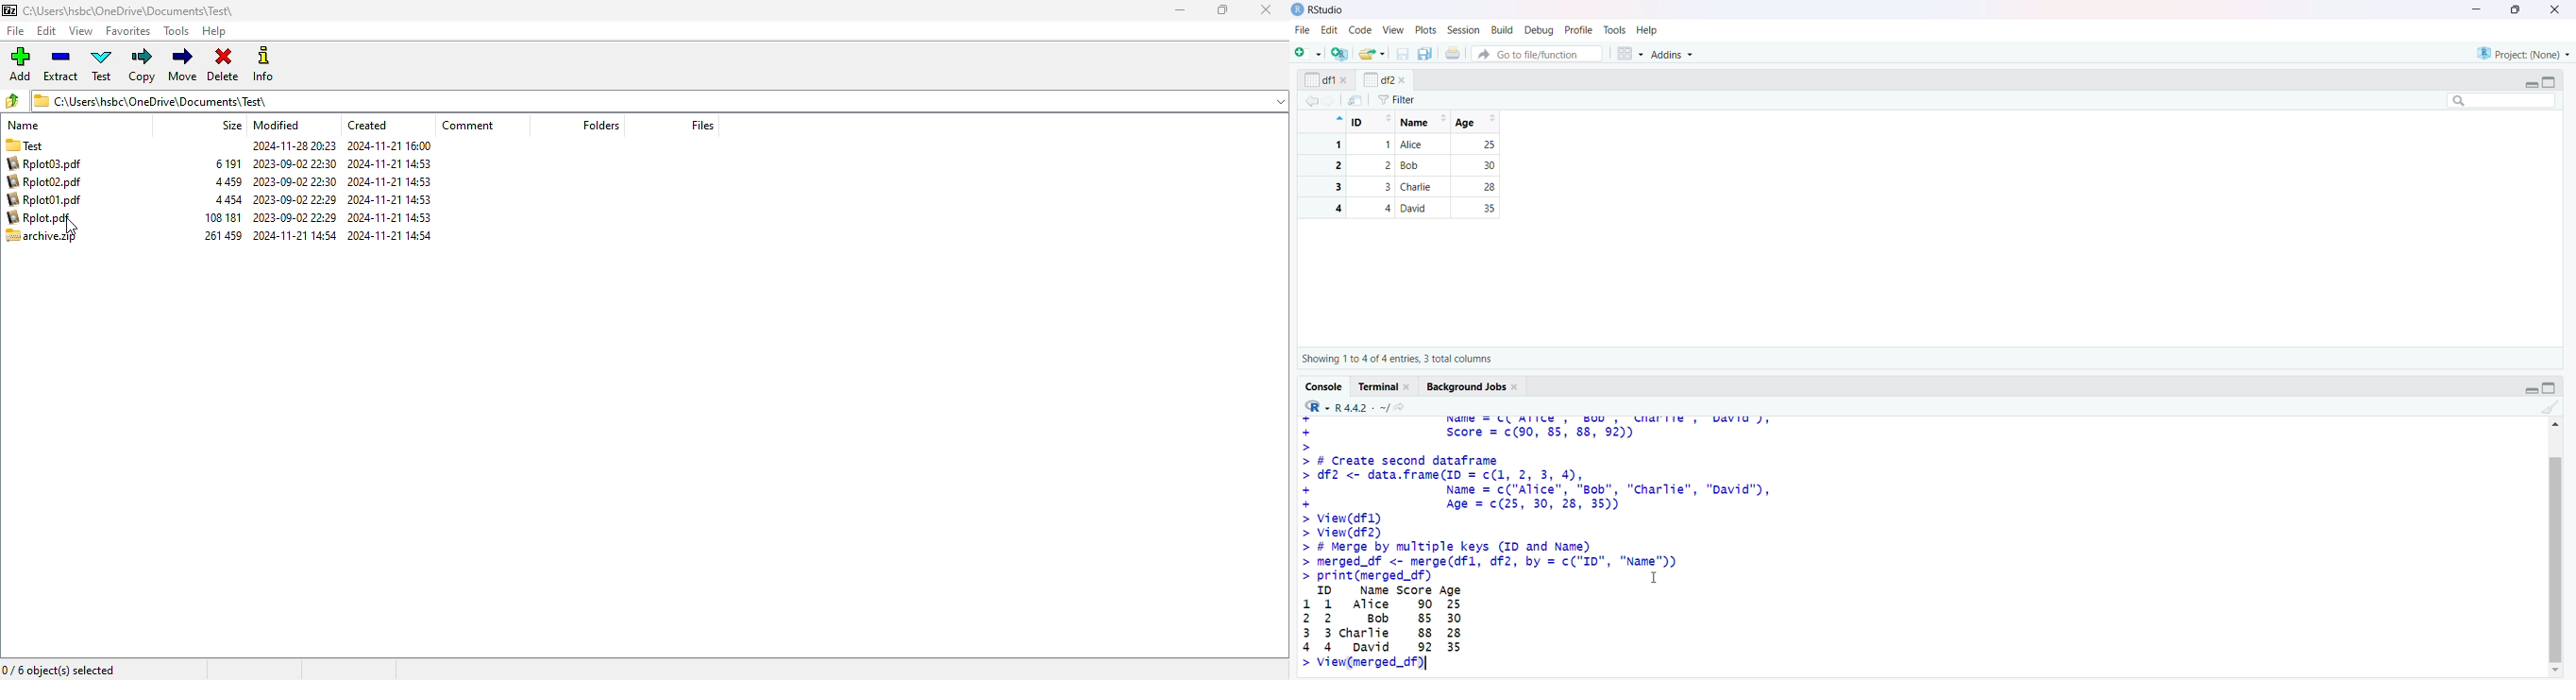 This screenshot has height=700, width=2576. I want to click on df1, so click(1320, 80).